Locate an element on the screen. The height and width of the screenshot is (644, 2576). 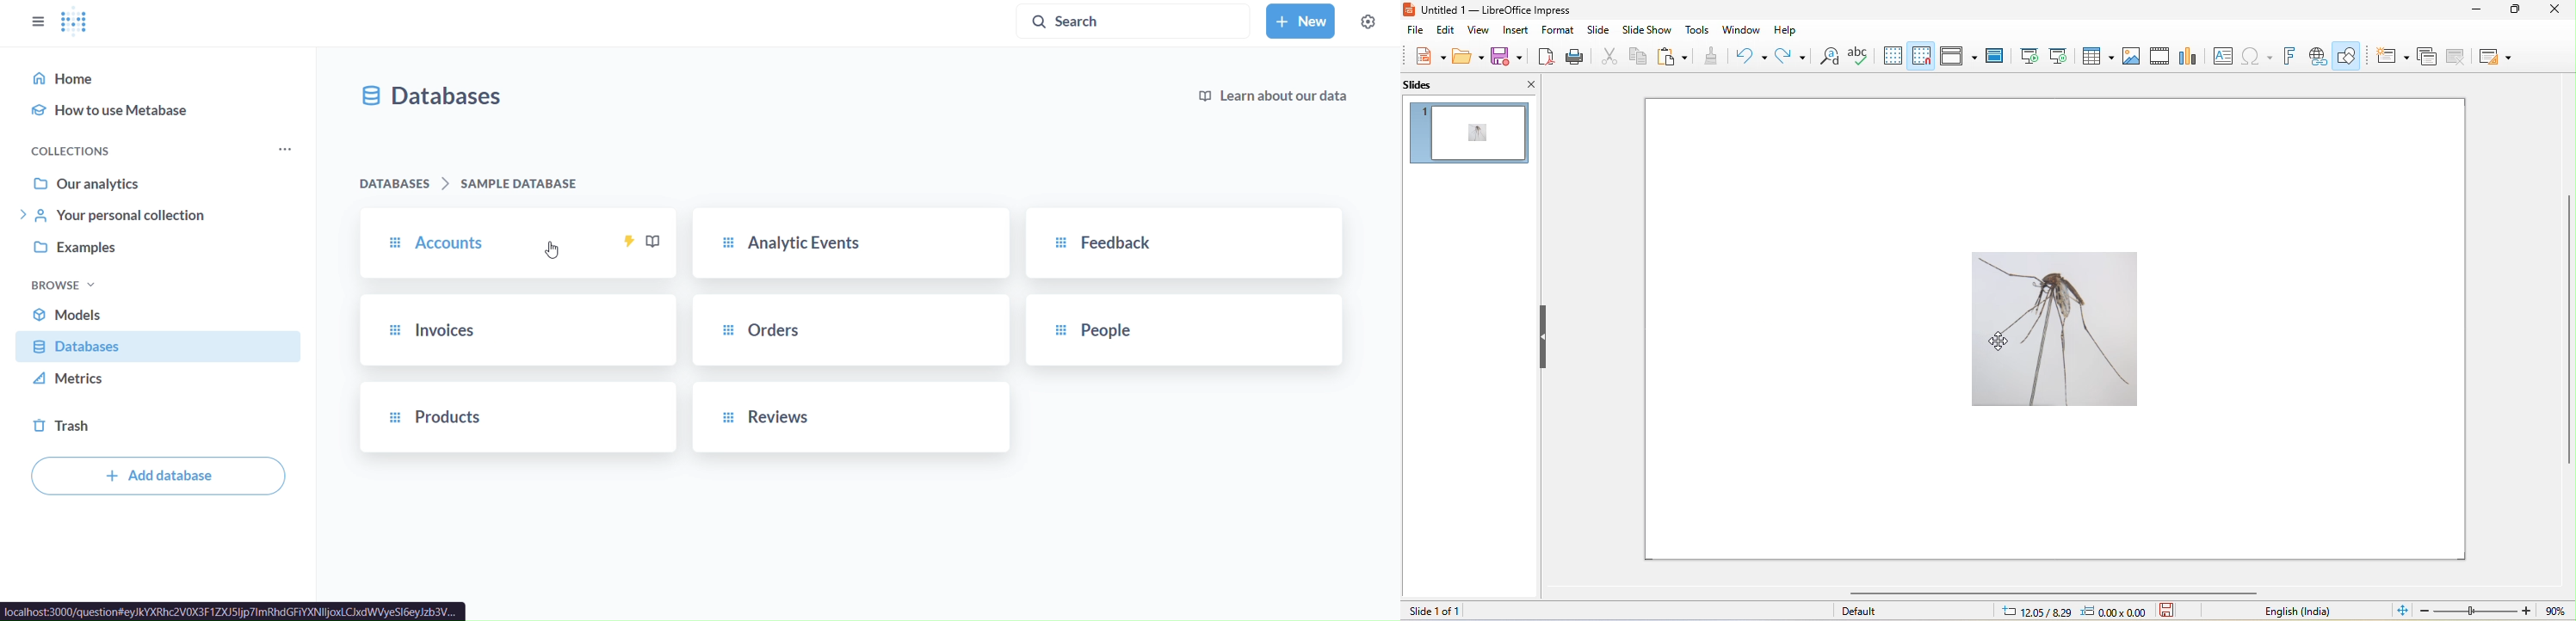
close is located at coordinates (1529, 85).